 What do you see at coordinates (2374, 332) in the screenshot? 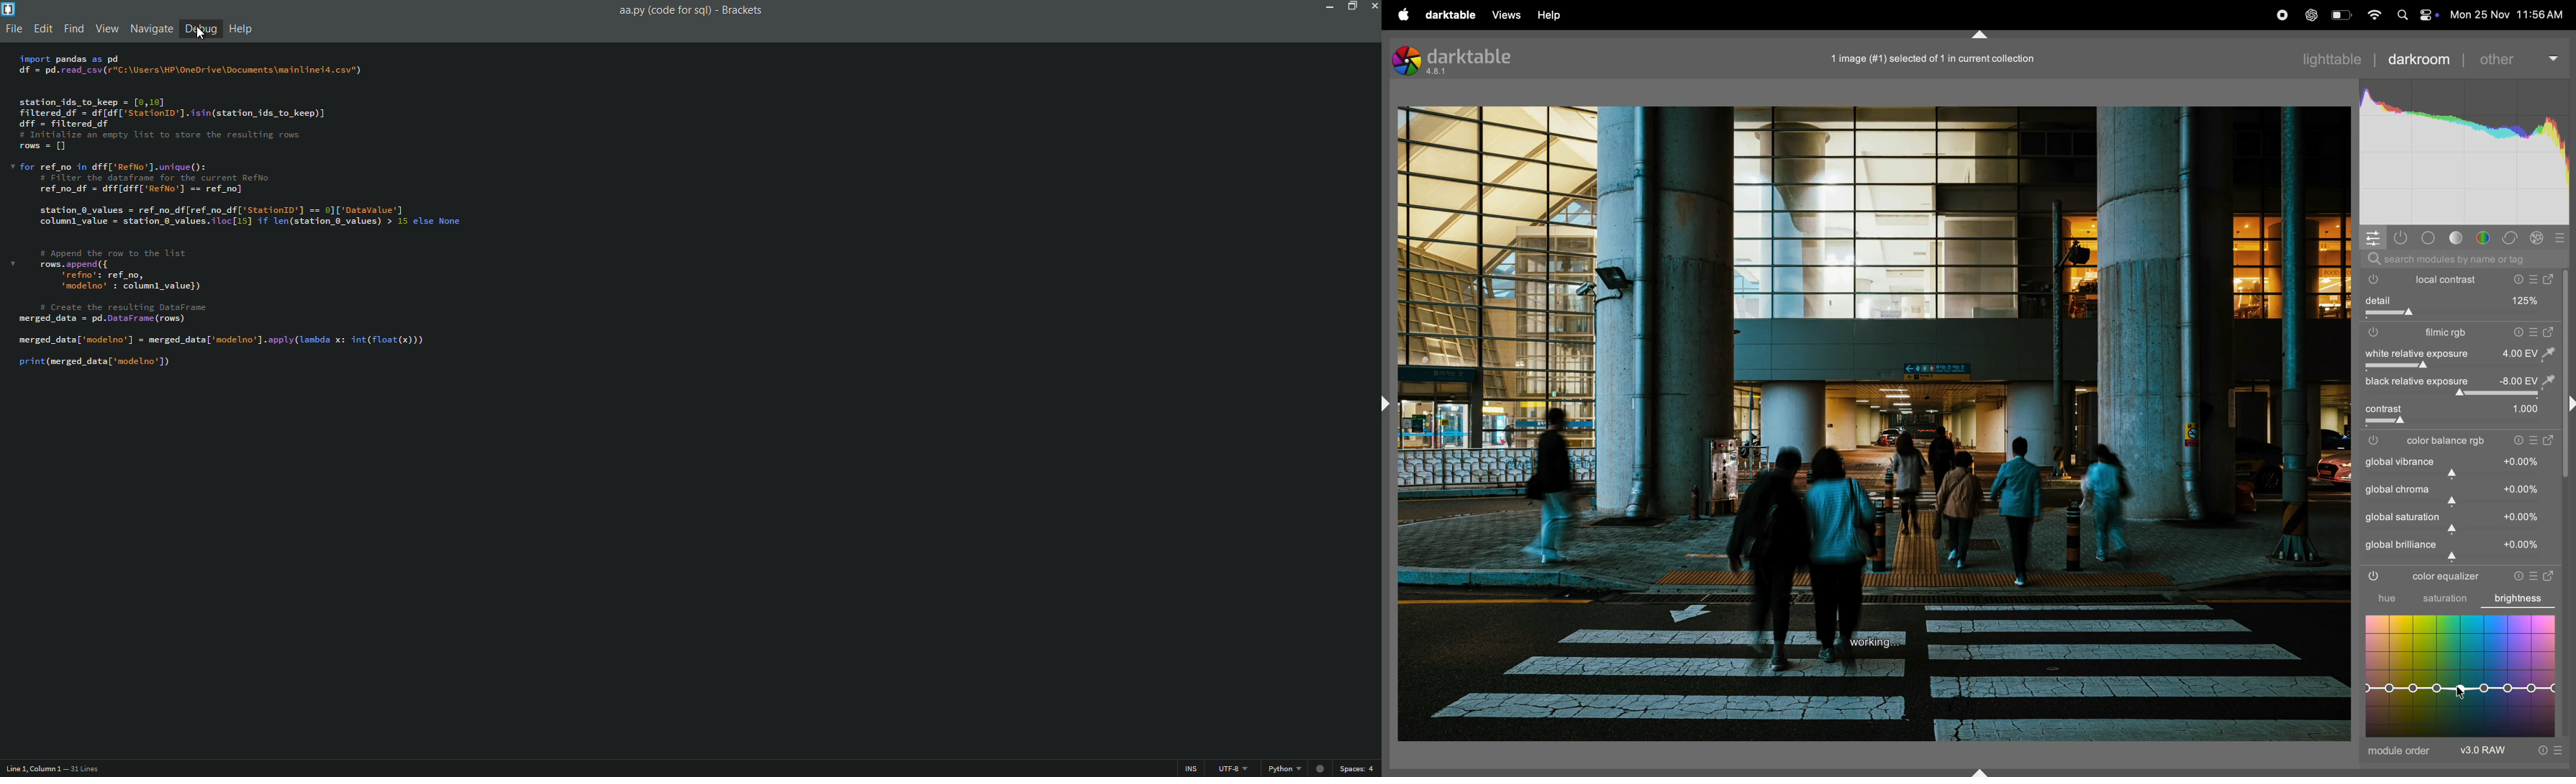
I see `filmic rgb switch off` at bounding box center [2374, 332].